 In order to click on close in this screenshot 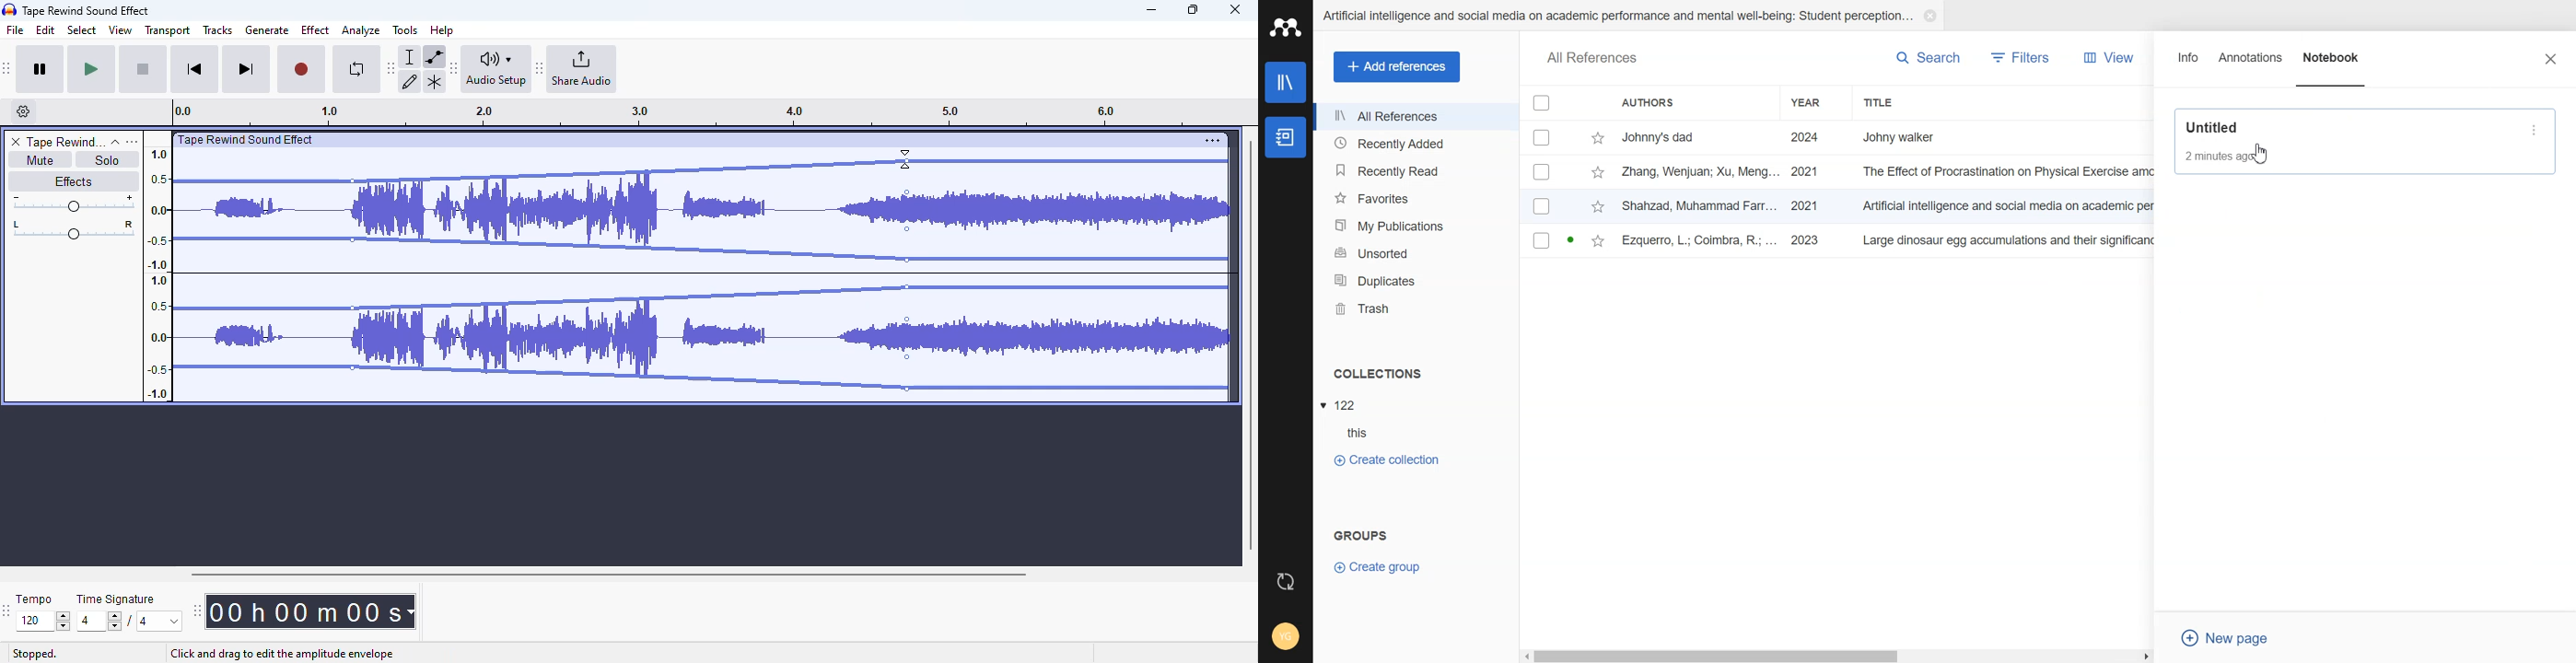, I will do `click(1235, 9)`.